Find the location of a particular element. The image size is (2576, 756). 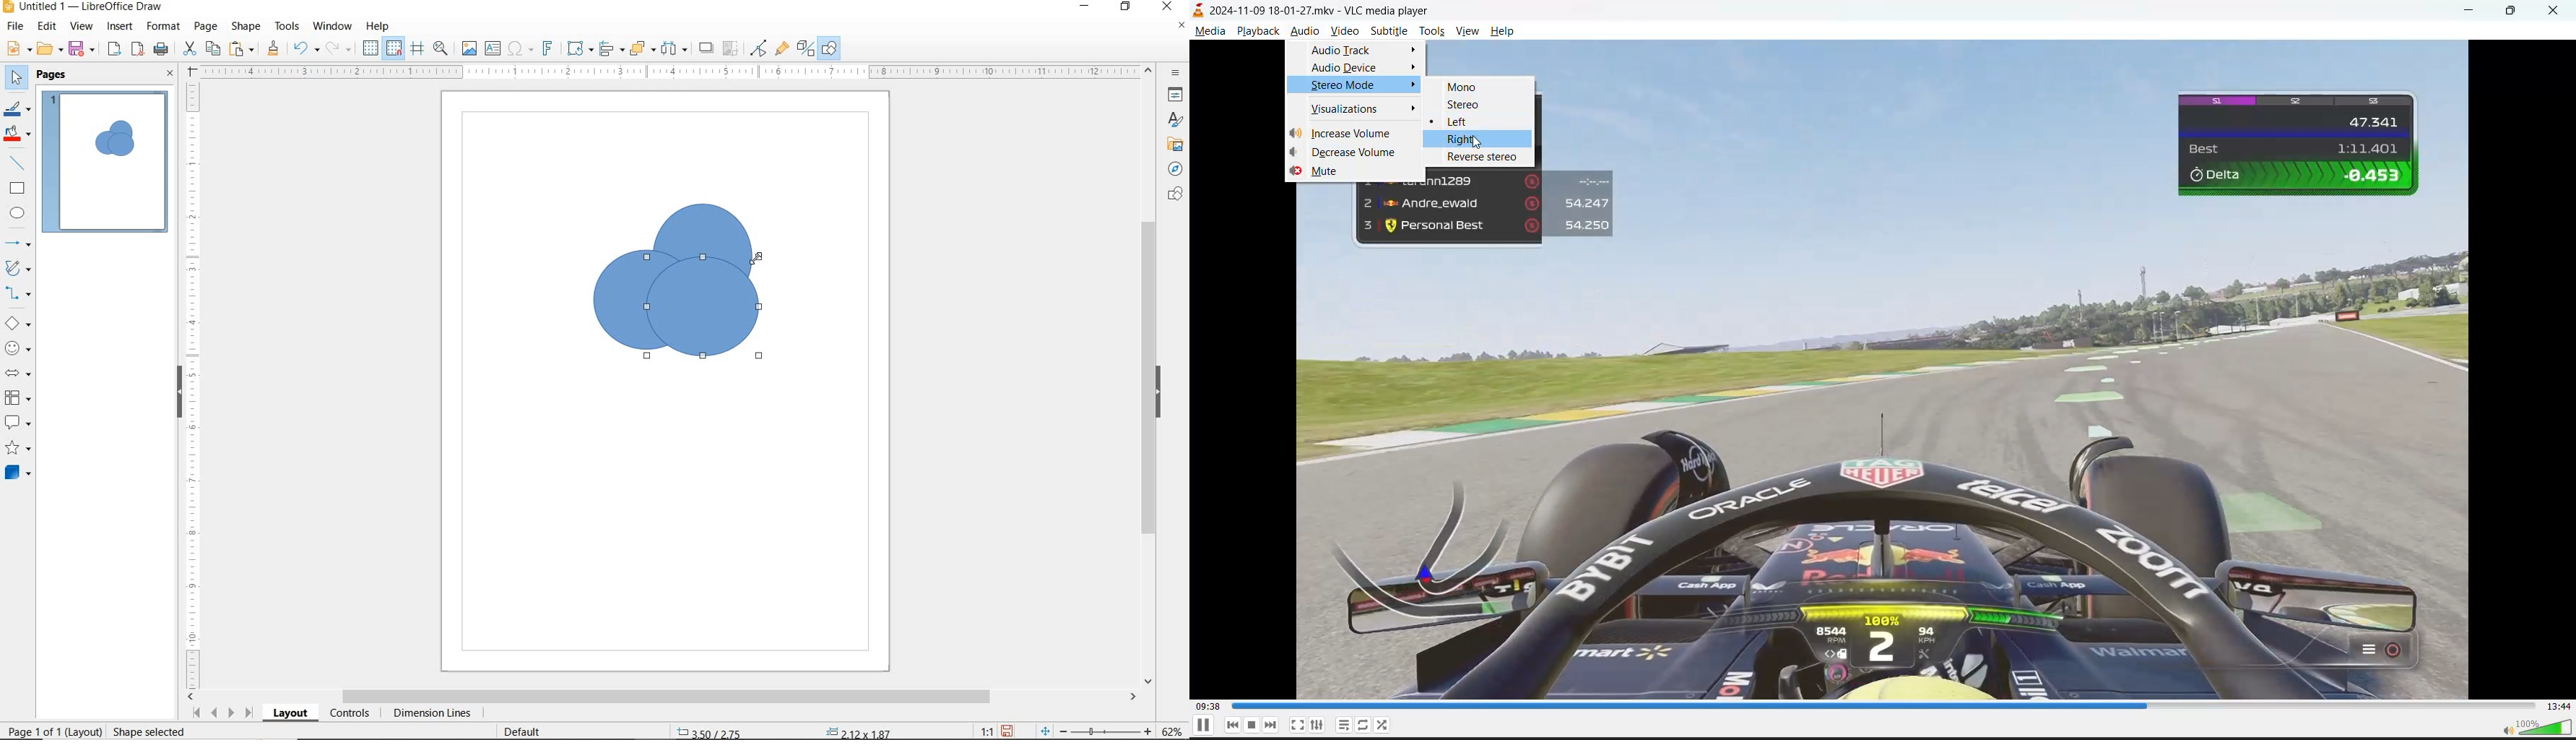

INSERT SPECIAL CHARACTERS is located at coordinates (519, 50).